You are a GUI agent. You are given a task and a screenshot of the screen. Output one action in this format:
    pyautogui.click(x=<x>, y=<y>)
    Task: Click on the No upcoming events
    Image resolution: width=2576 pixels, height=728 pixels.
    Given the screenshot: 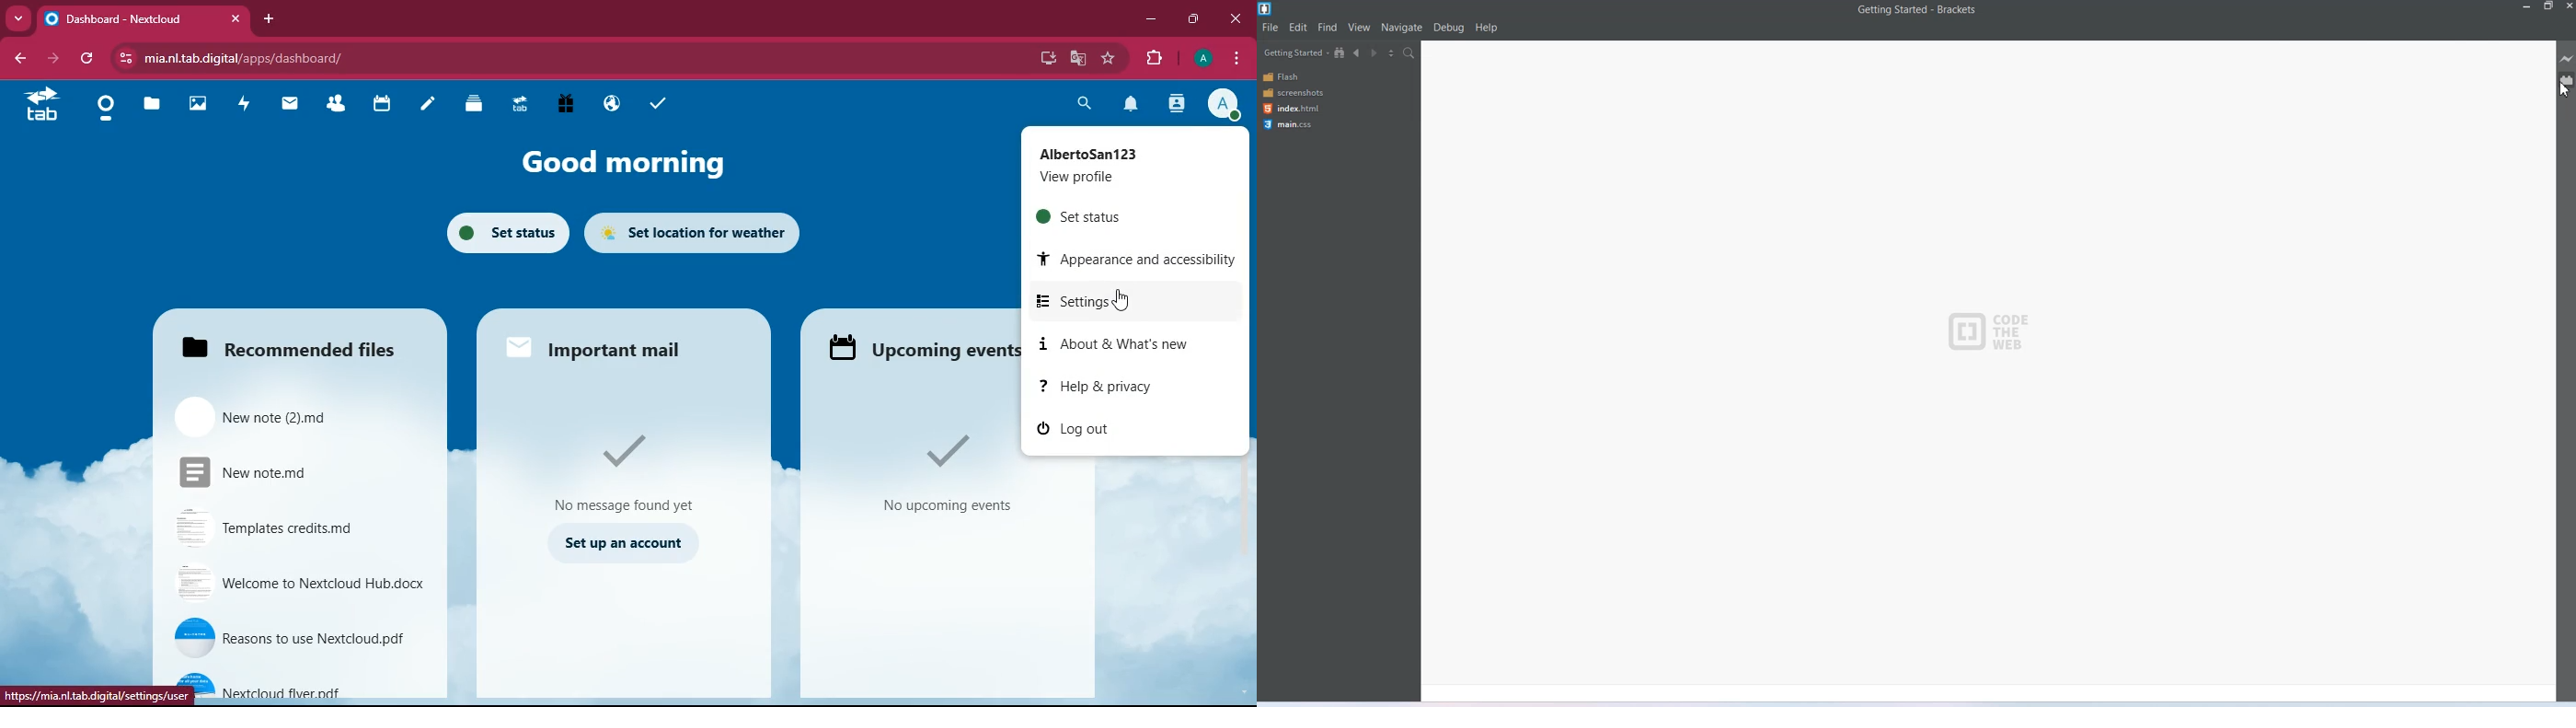 What is the action you would take?
    pyautogui.click(x=945, y=507)
    